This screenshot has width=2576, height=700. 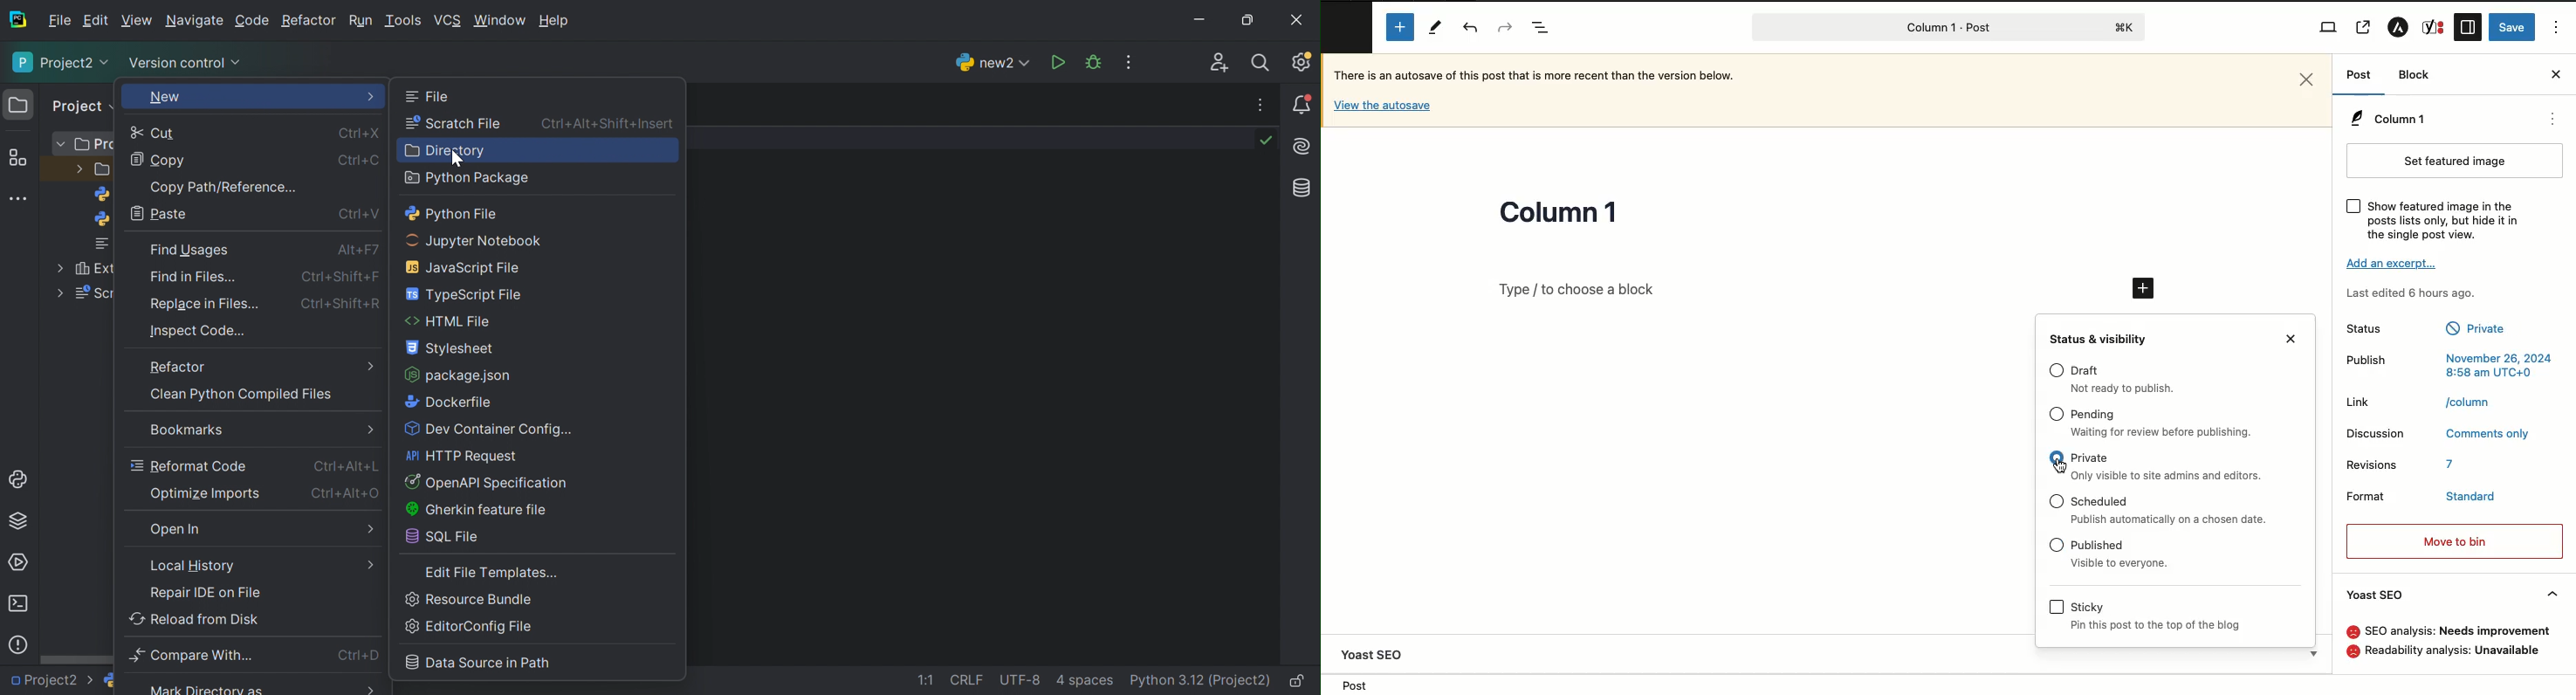 I want to click on Restore down, so click(x=1248, y=18).